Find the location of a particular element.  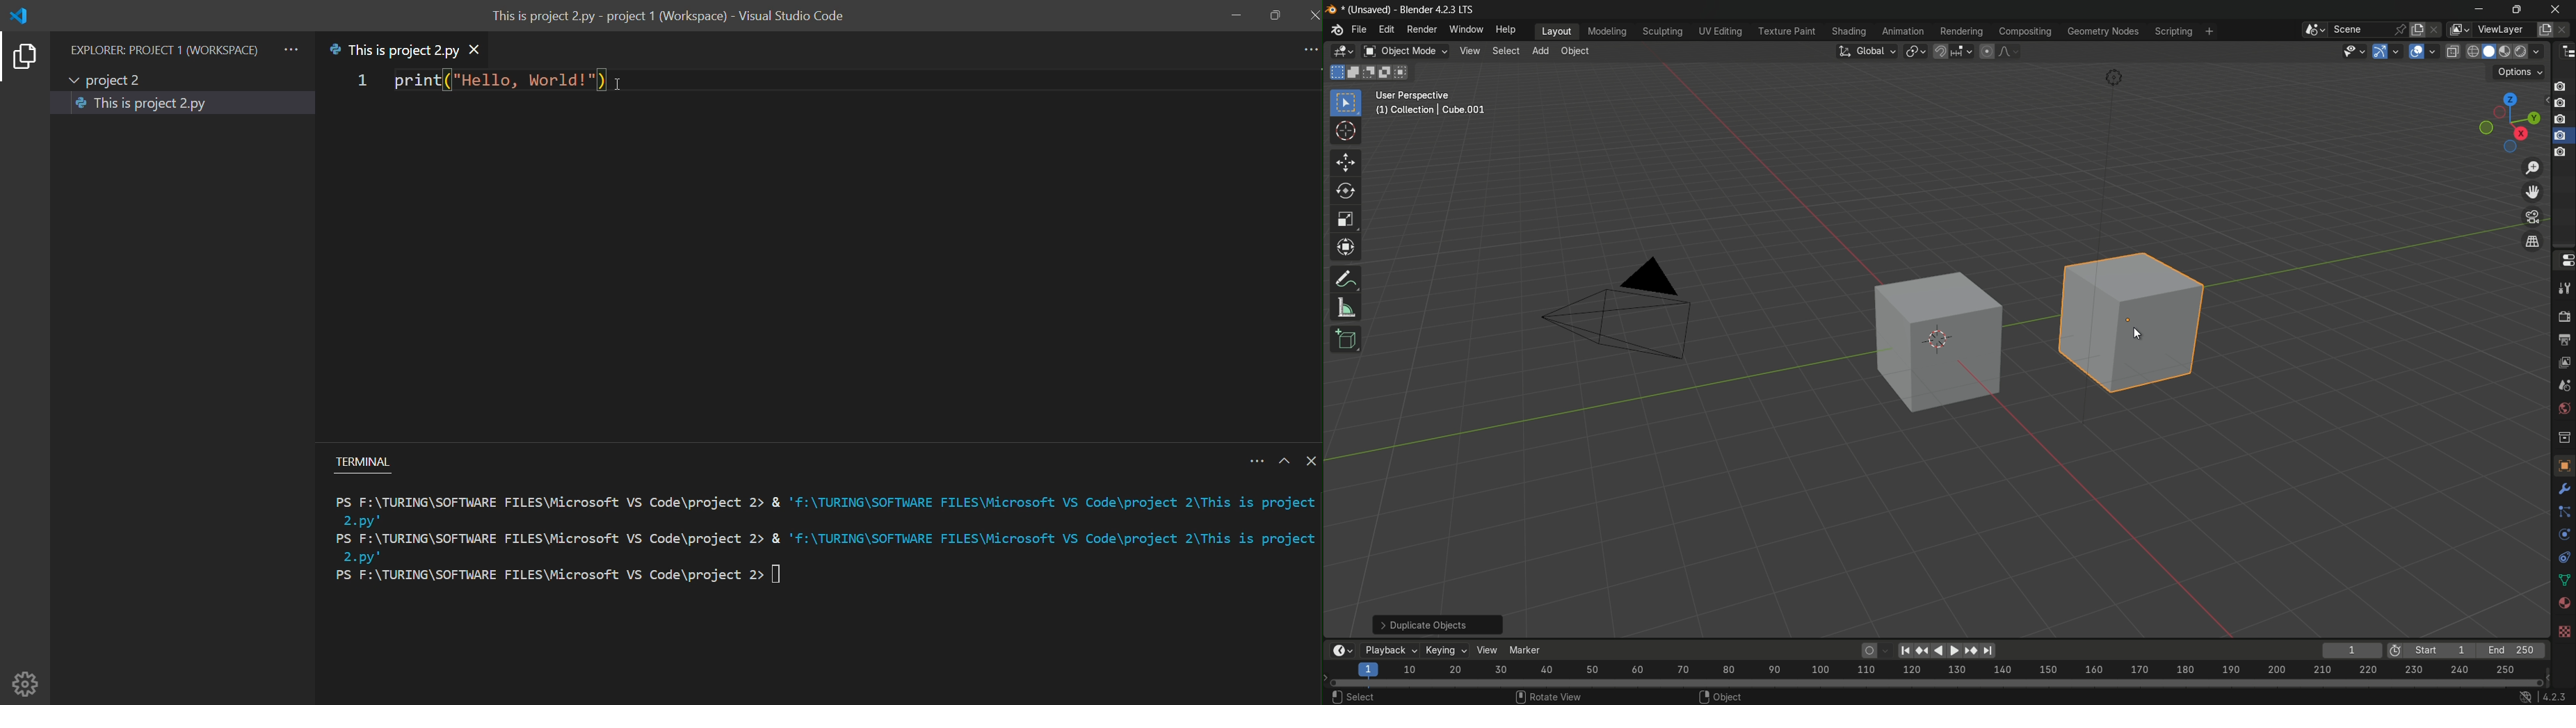

play is located at coordinates (1945, 650).